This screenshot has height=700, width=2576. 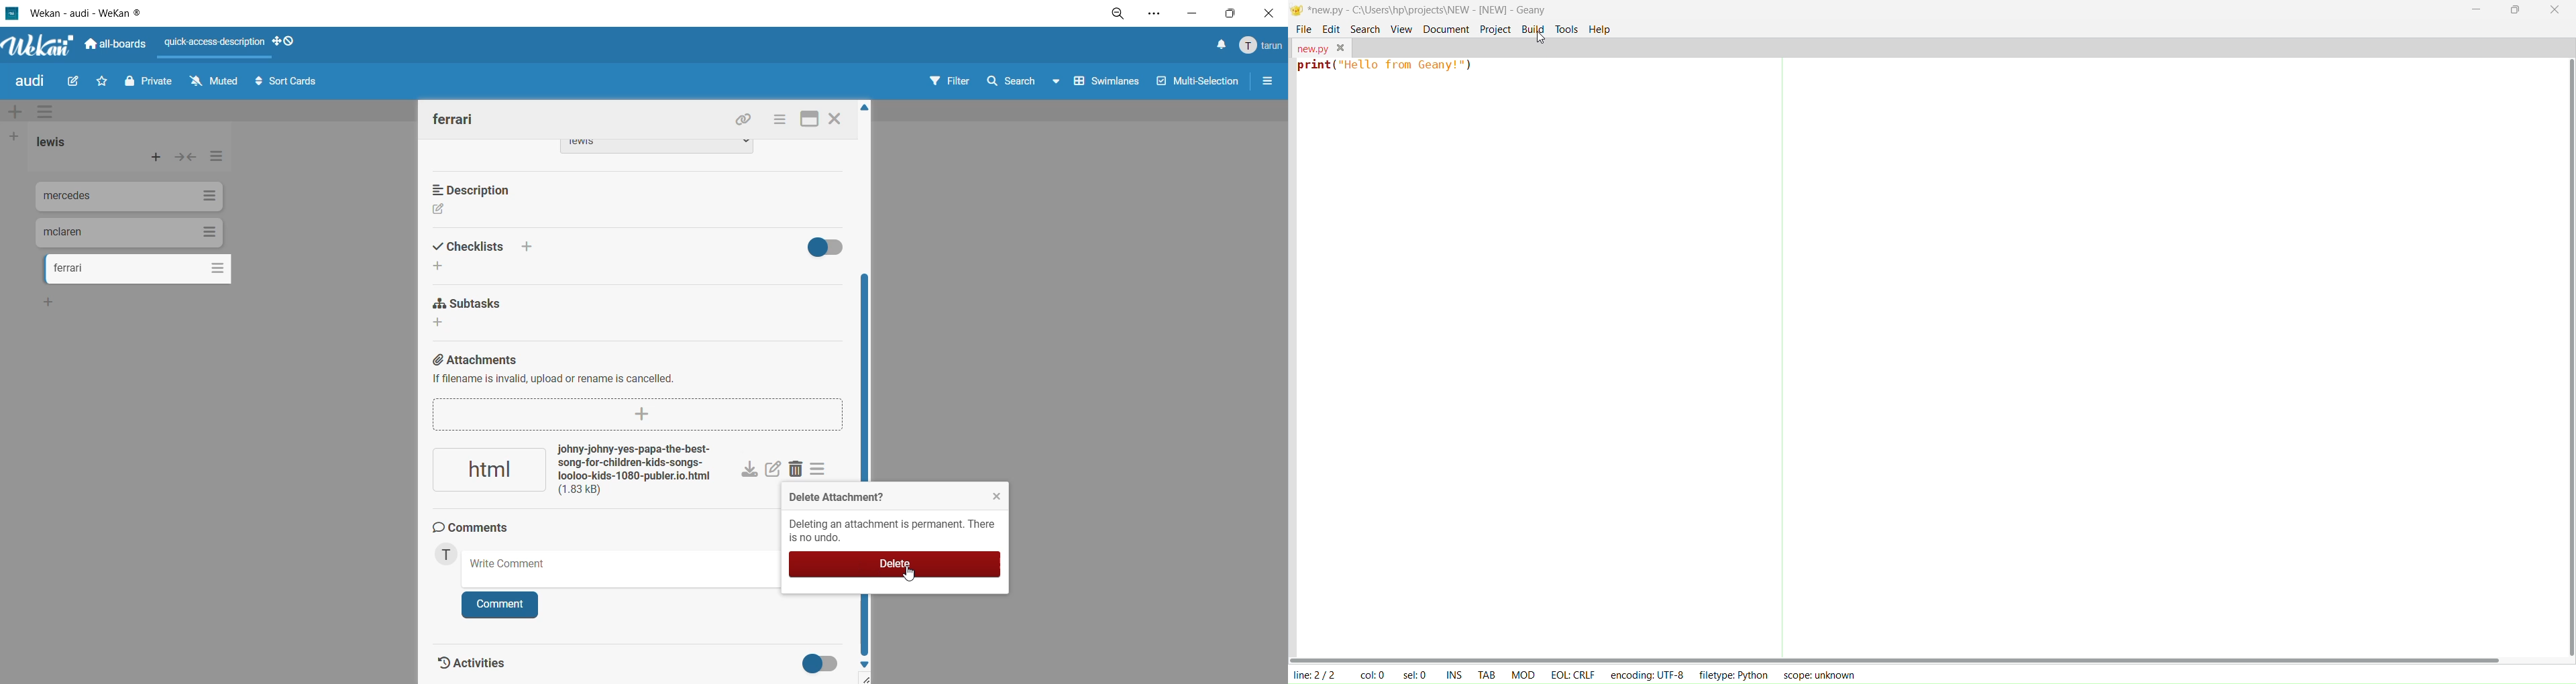 I want to click on cards, so click(x=131, y=198).